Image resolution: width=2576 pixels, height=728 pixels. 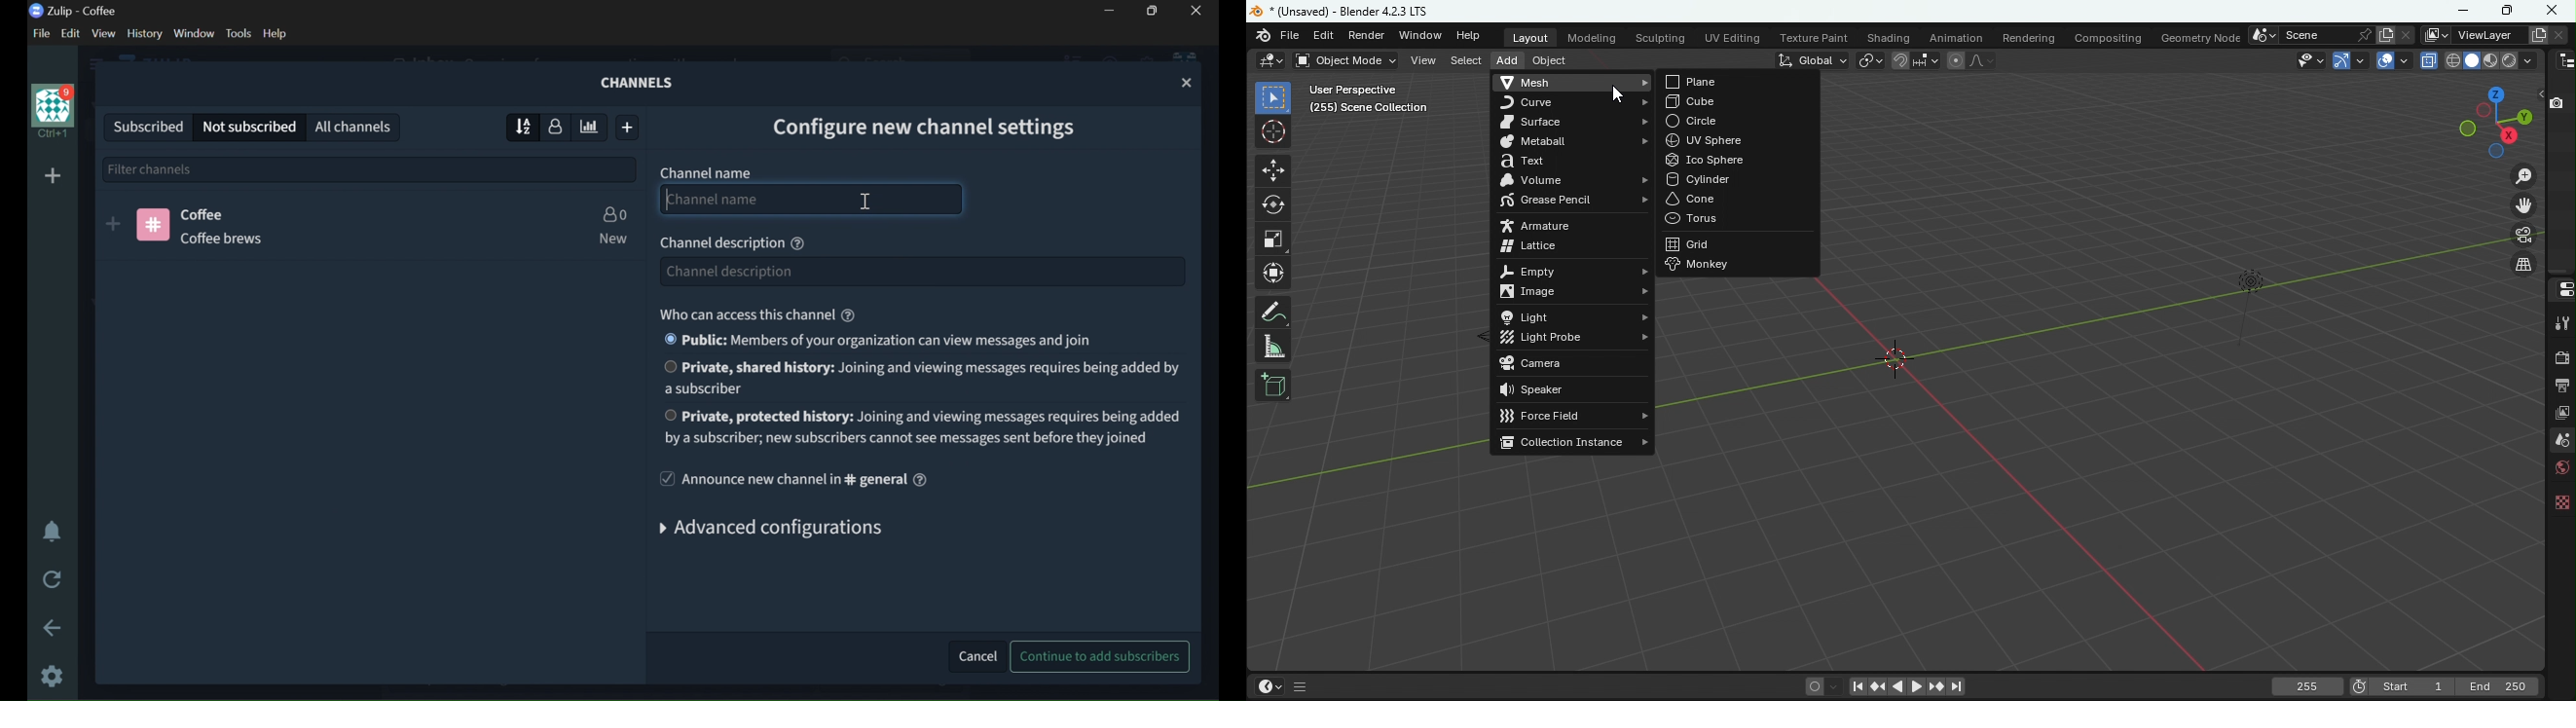 What do you see at coordinates (611, 239) in the screenshot?
I see `NEW` at bounding box center [611, 239].